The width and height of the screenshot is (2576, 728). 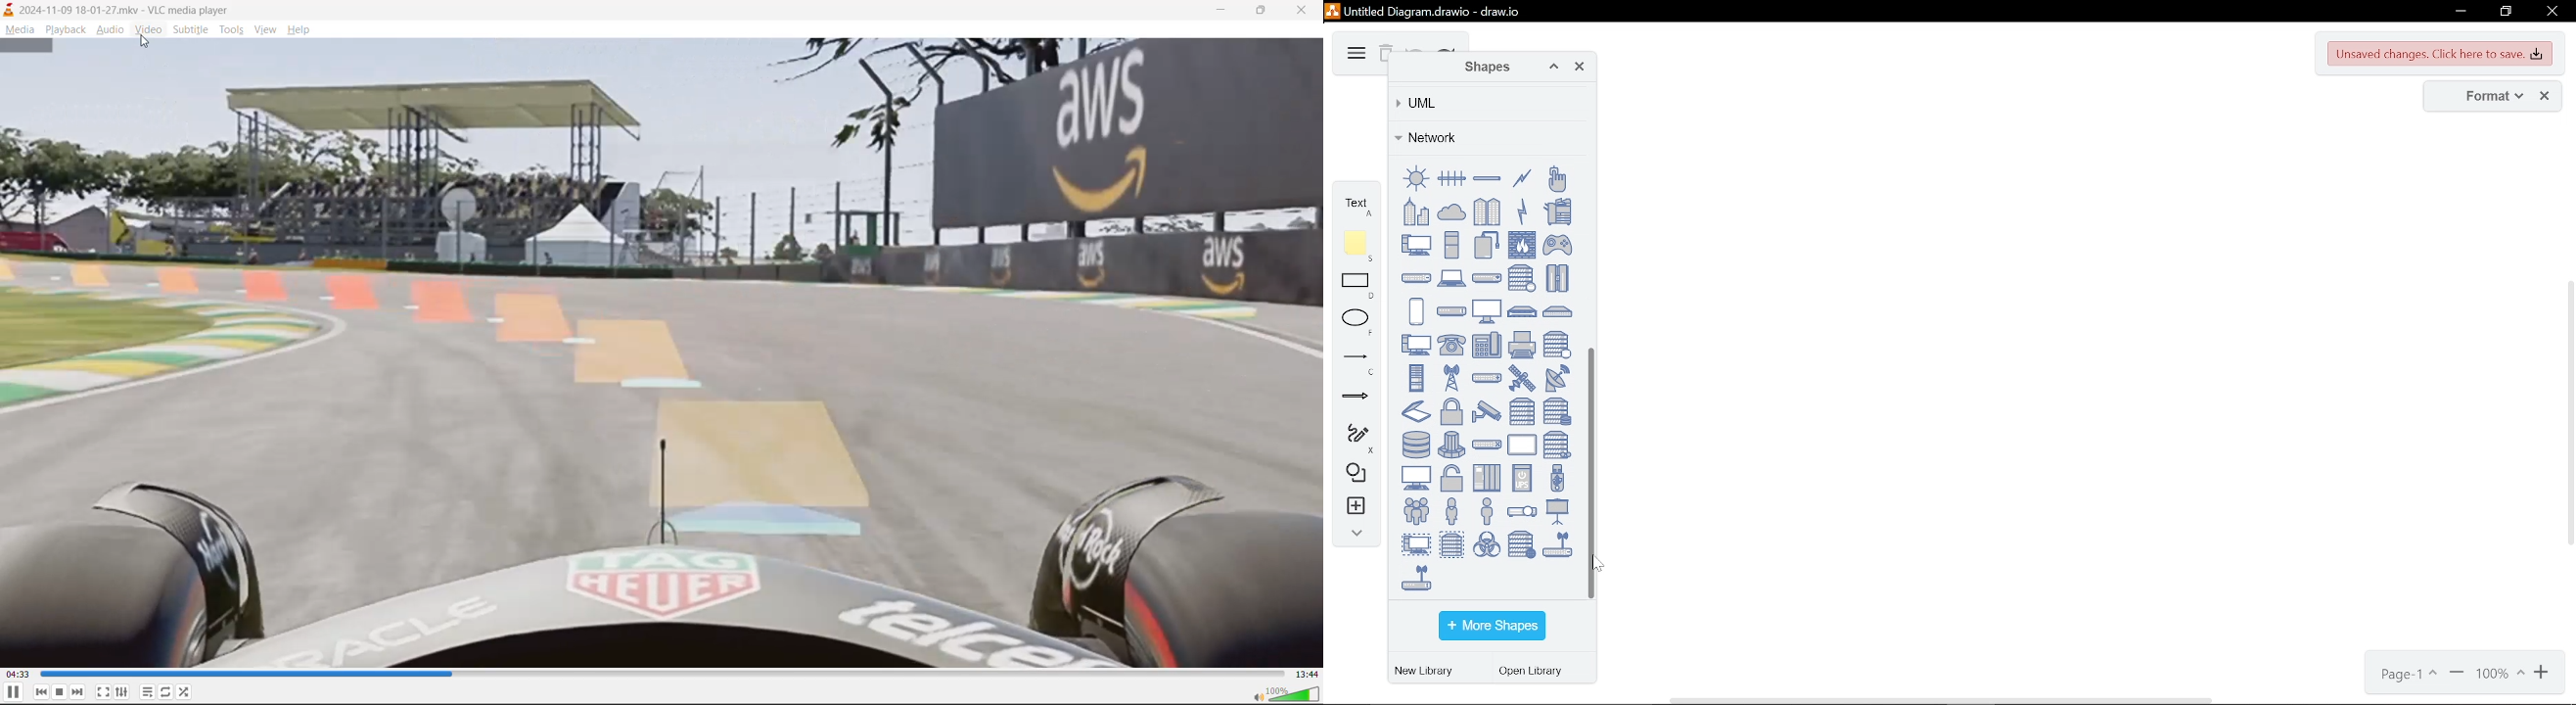 I want to click on comm link, so click(x=1522, y=178).